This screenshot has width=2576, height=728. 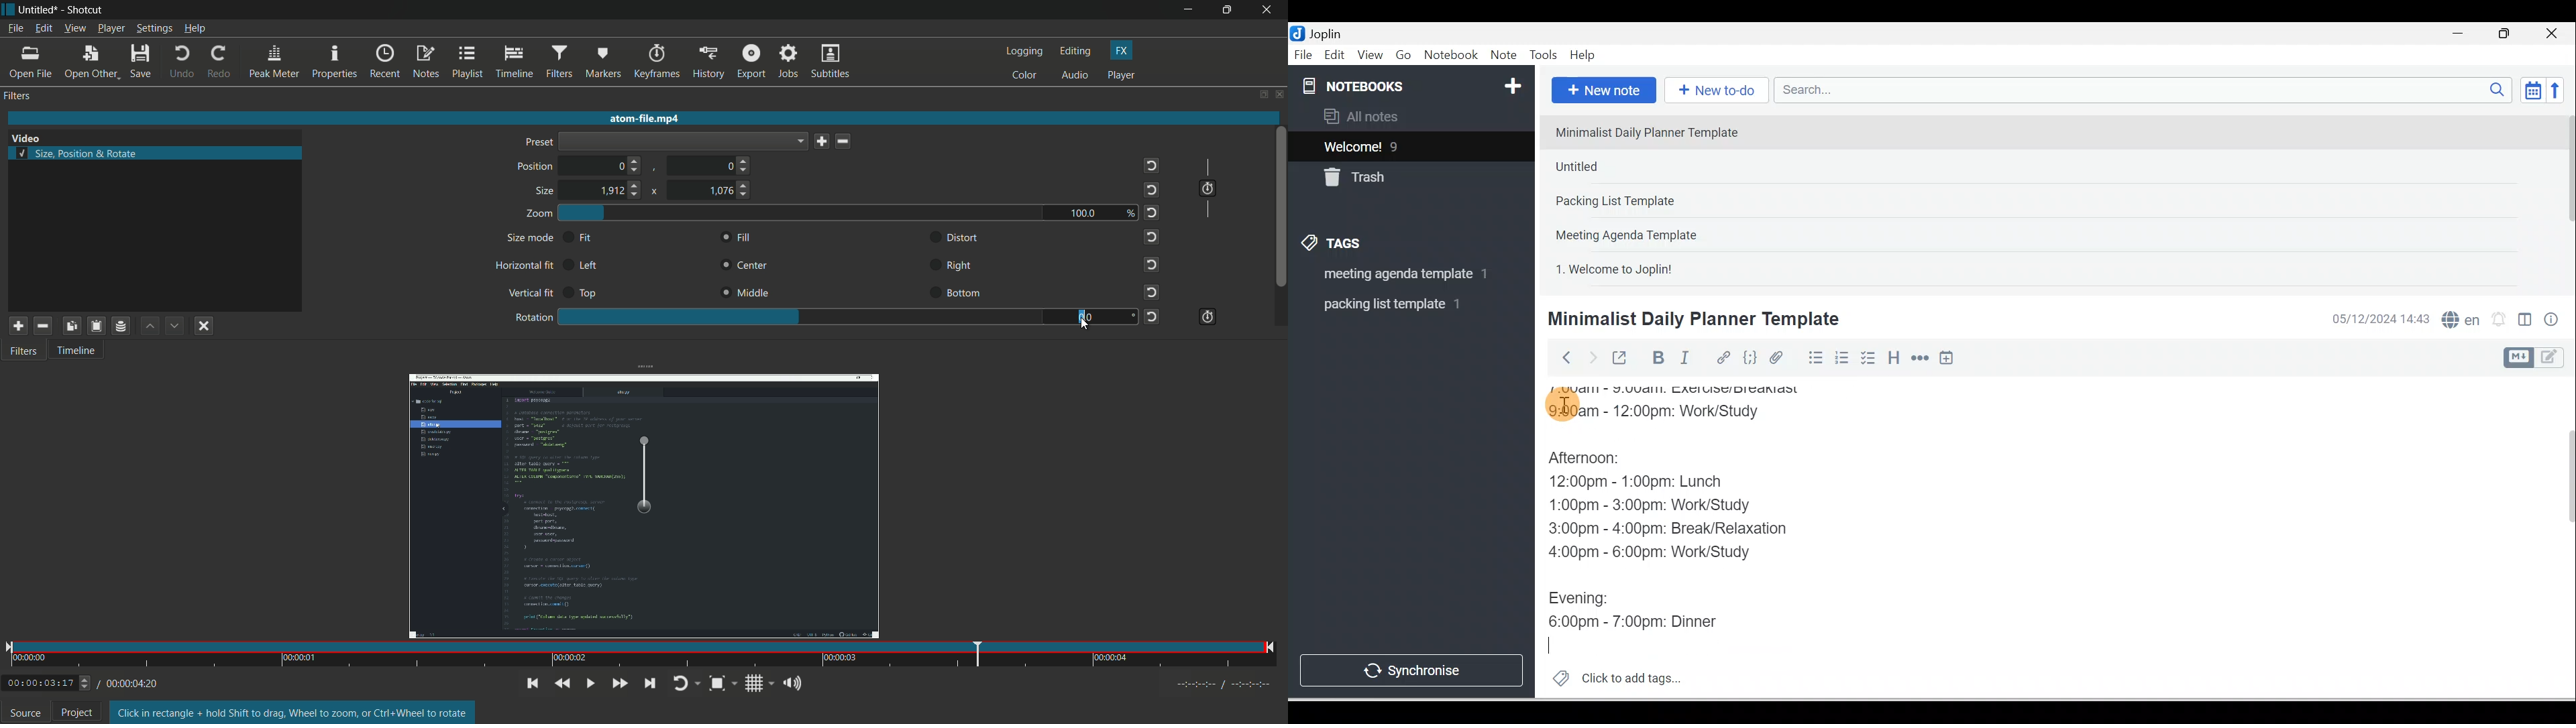 What do you see at coordinates (1409, 116) in the screenshot?
I see `All notes` at bounding box center [1409, 116].